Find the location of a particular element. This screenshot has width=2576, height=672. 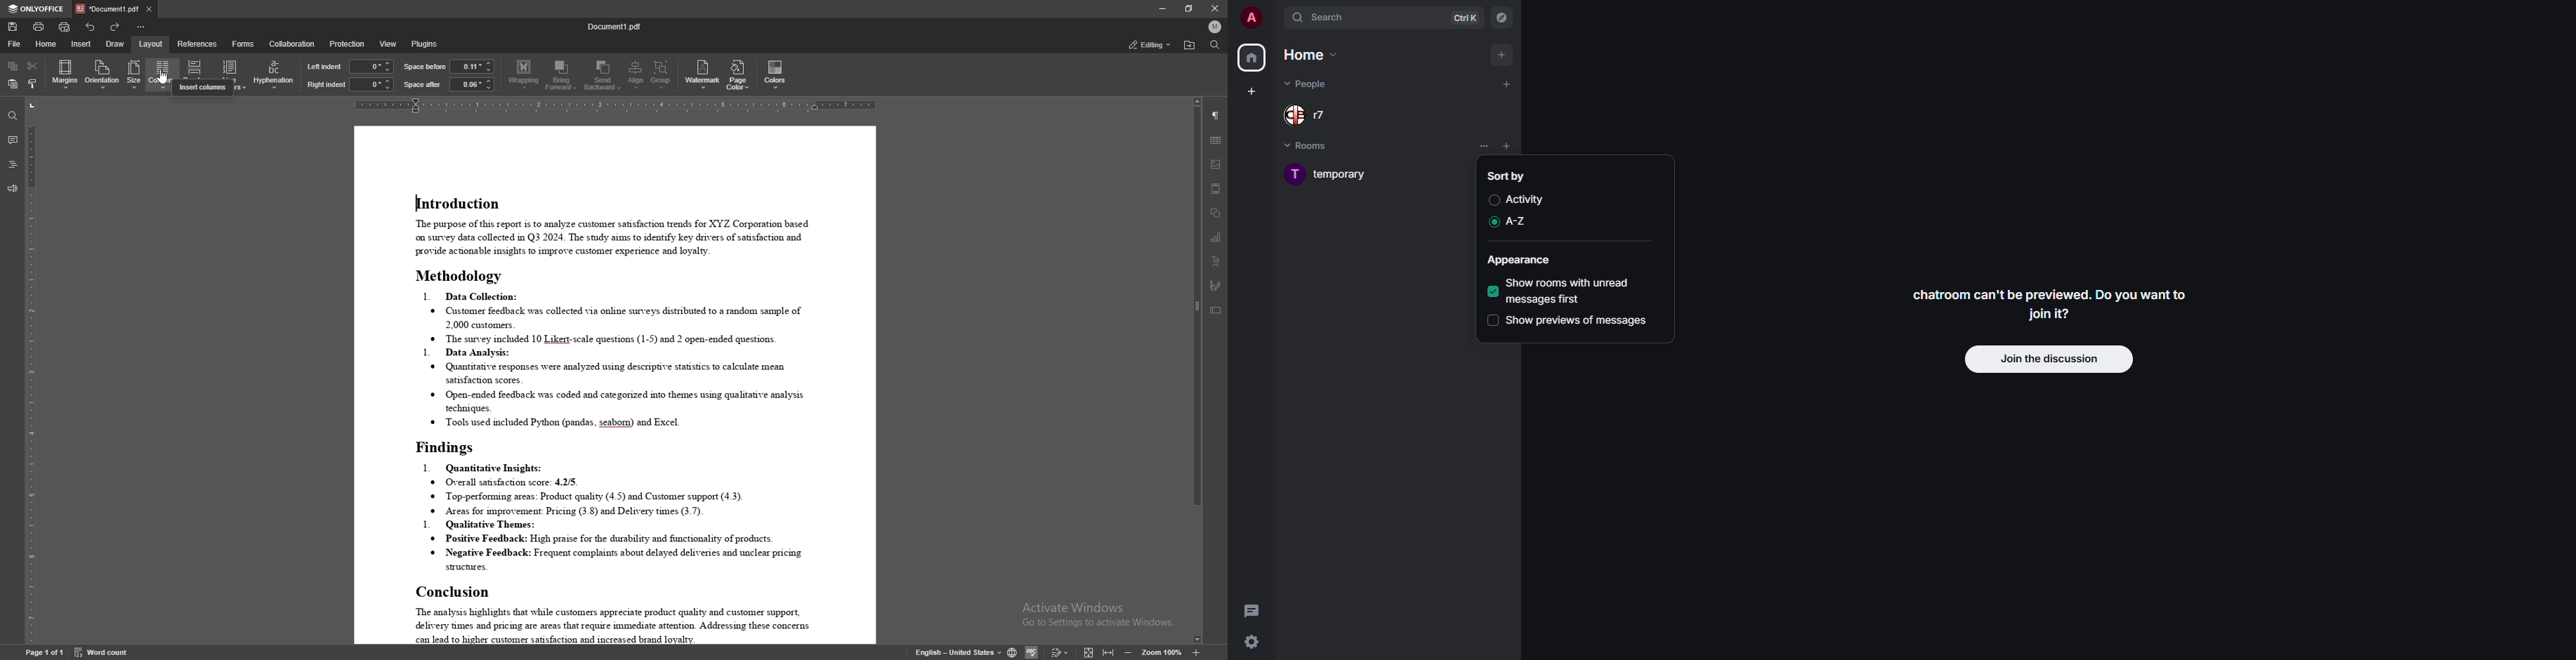

threads is located at coordinates (1253, 610).